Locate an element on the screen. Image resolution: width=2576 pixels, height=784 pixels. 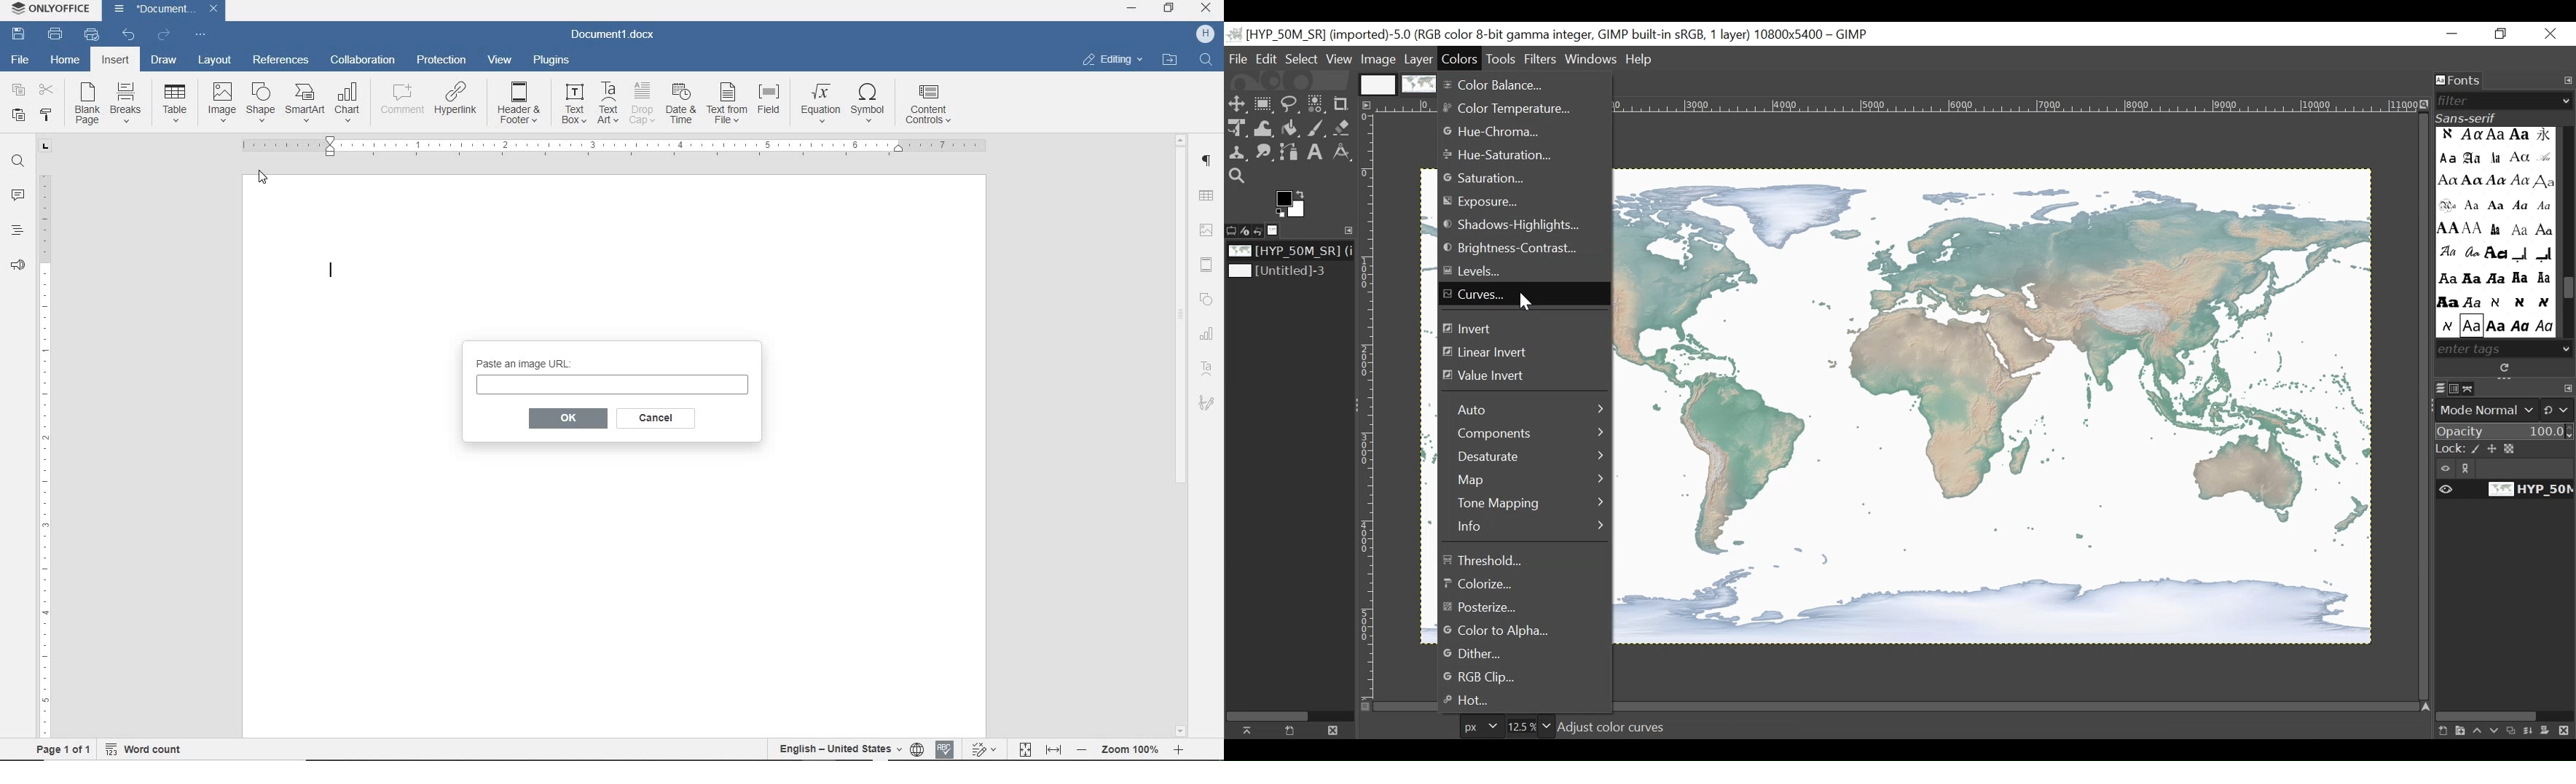
cancel is located at coordinates (659, 420).